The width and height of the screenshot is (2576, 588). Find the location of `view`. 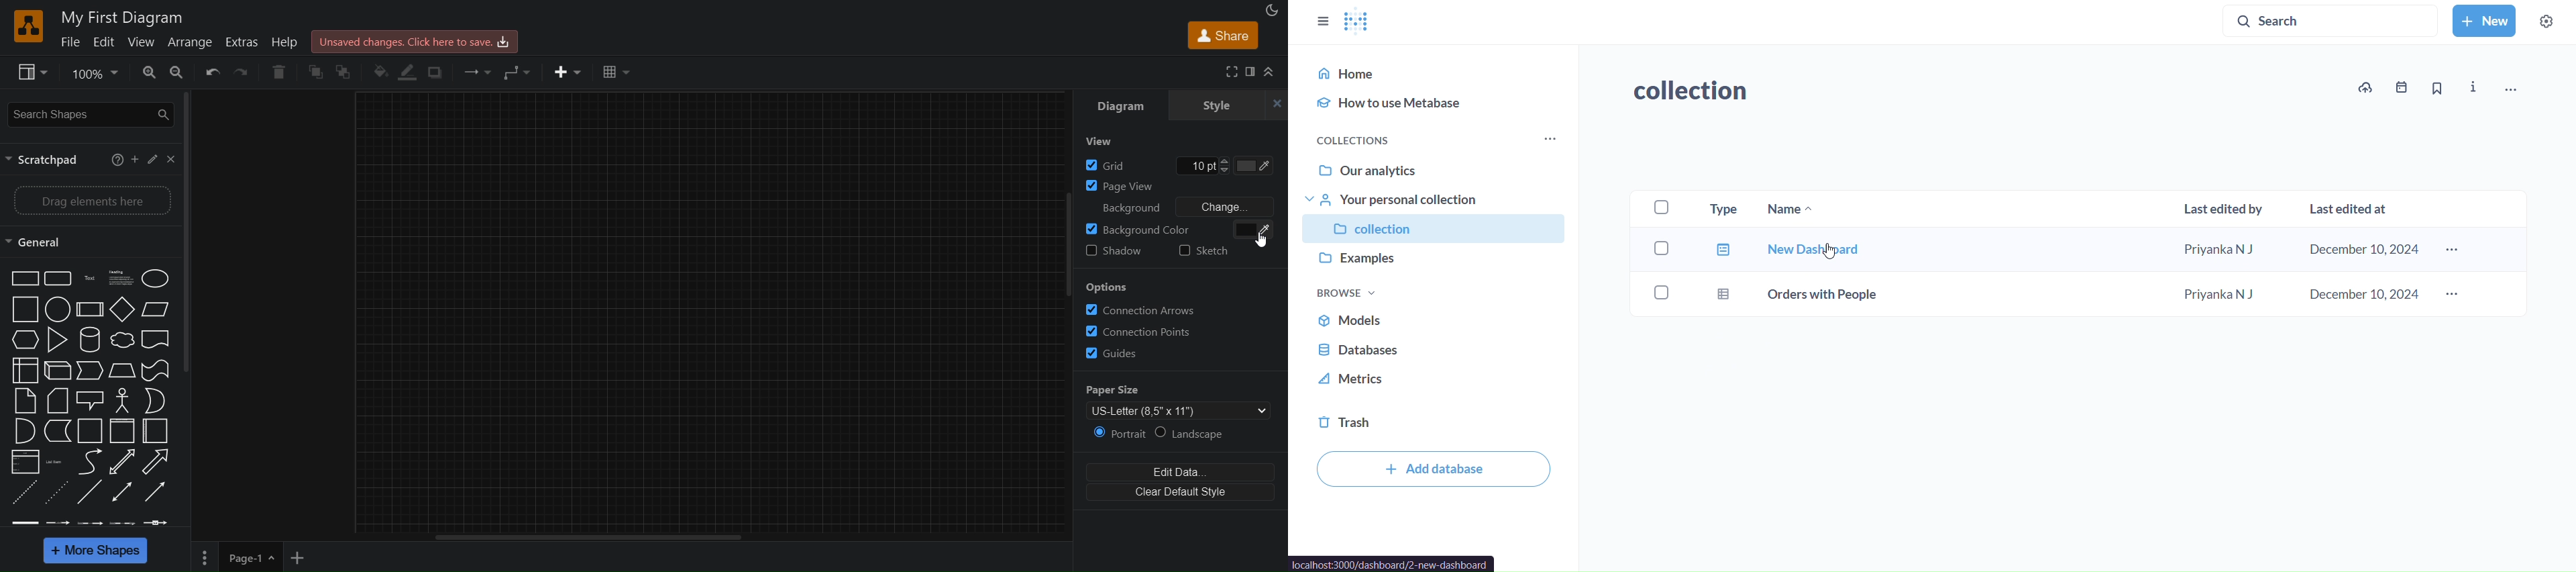

view is located at coordinates (32, 73).